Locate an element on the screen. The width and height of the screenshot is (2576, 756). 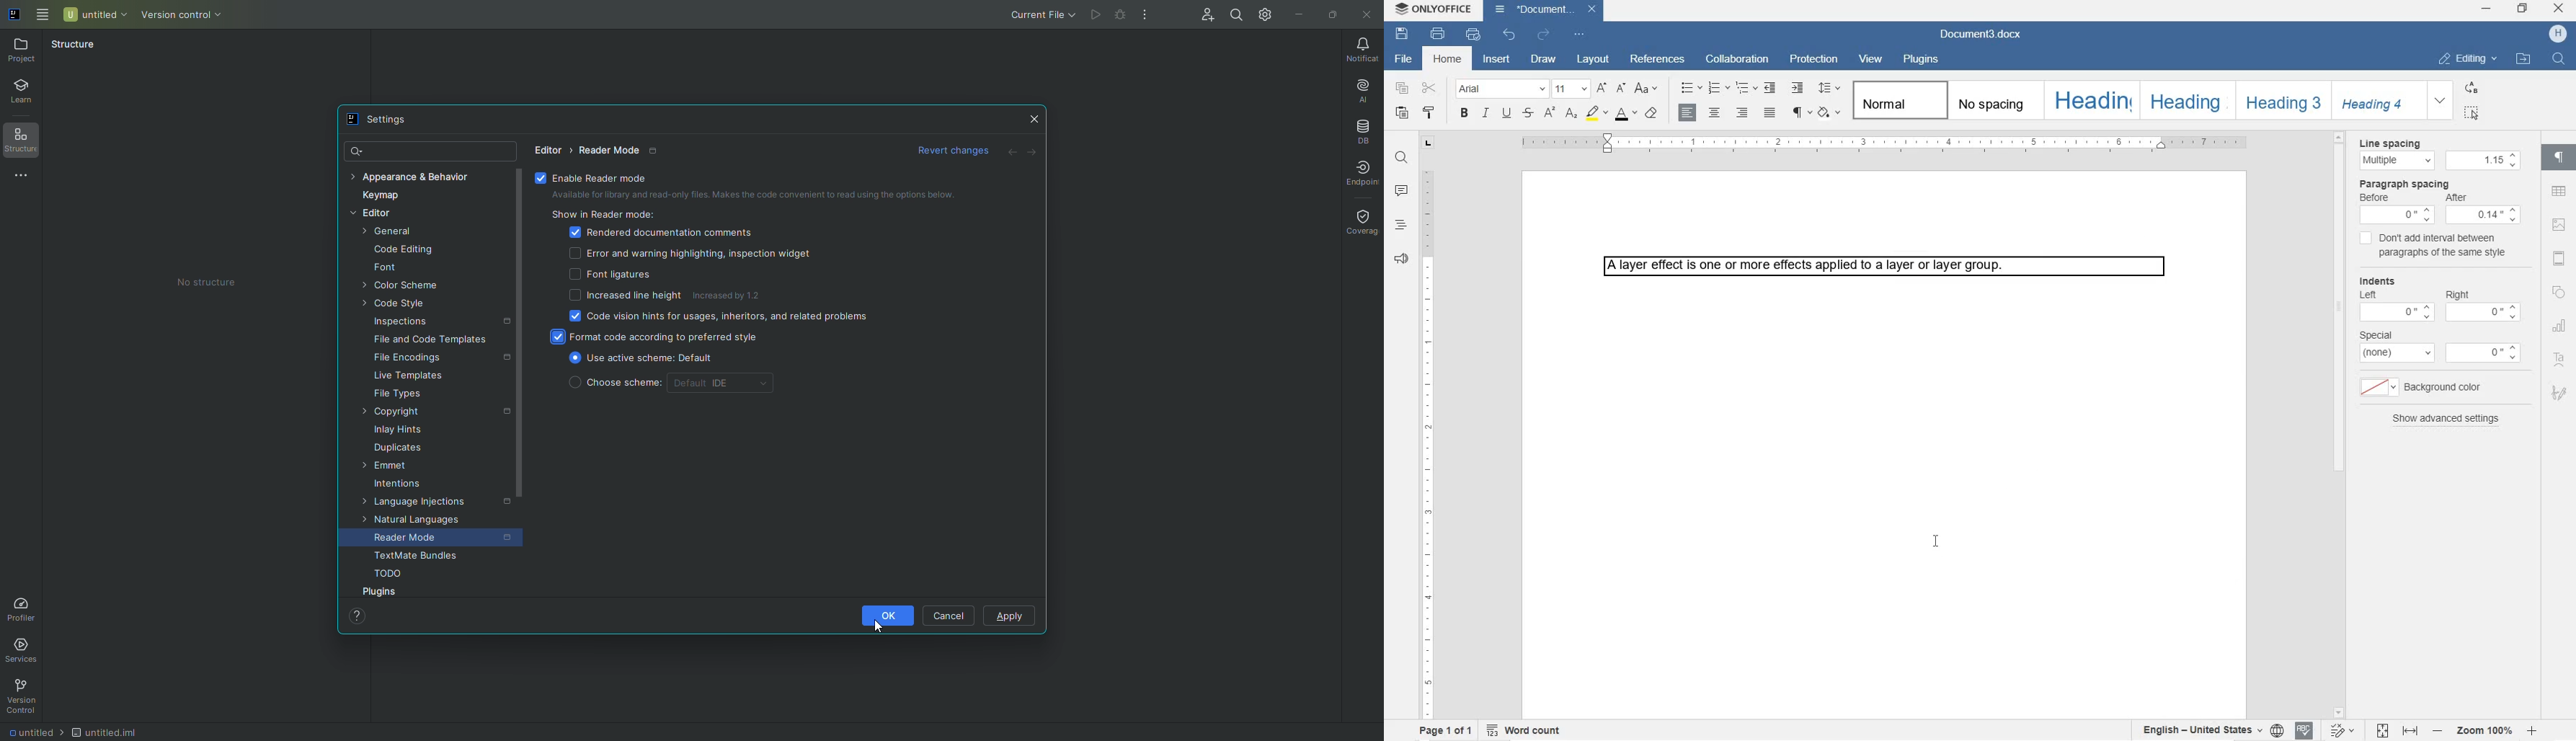
DECREMENT FONT SIZE is located at coordinates (1619, 89).